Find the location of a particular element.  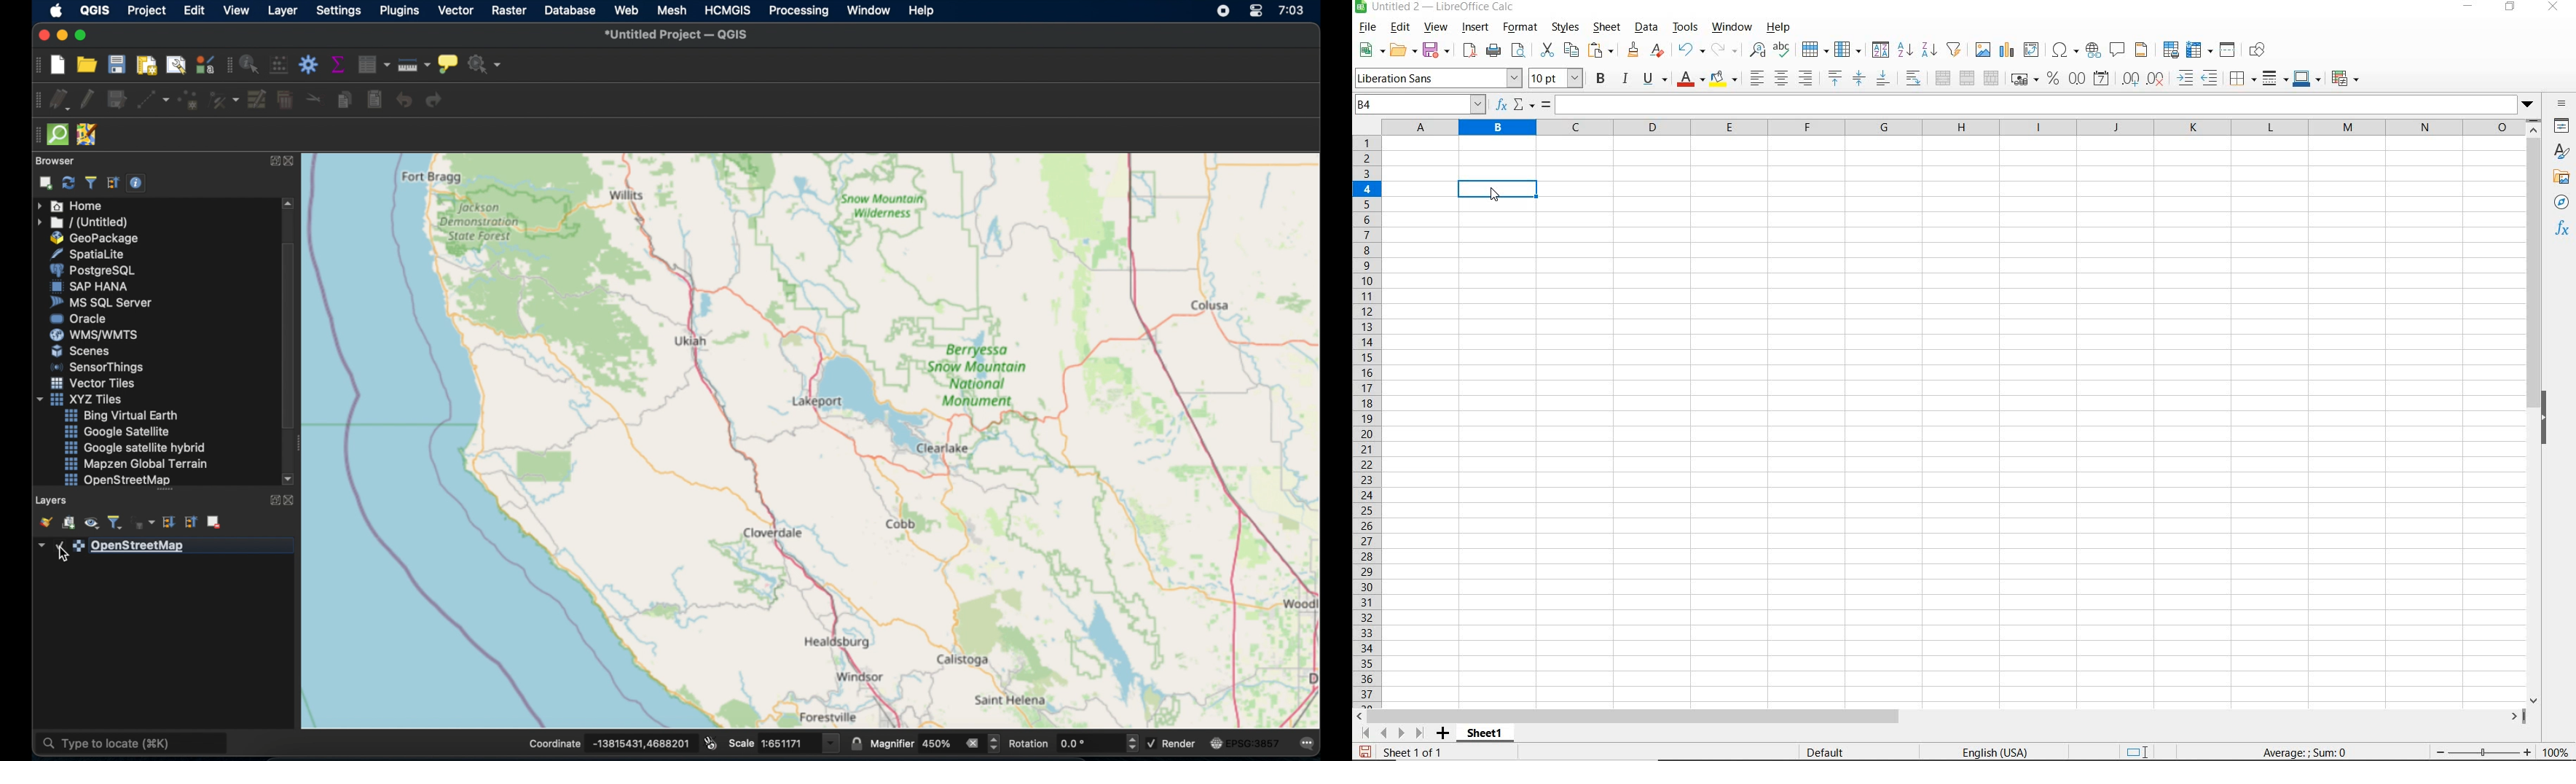

maximize is located at coordinates (80, 35).